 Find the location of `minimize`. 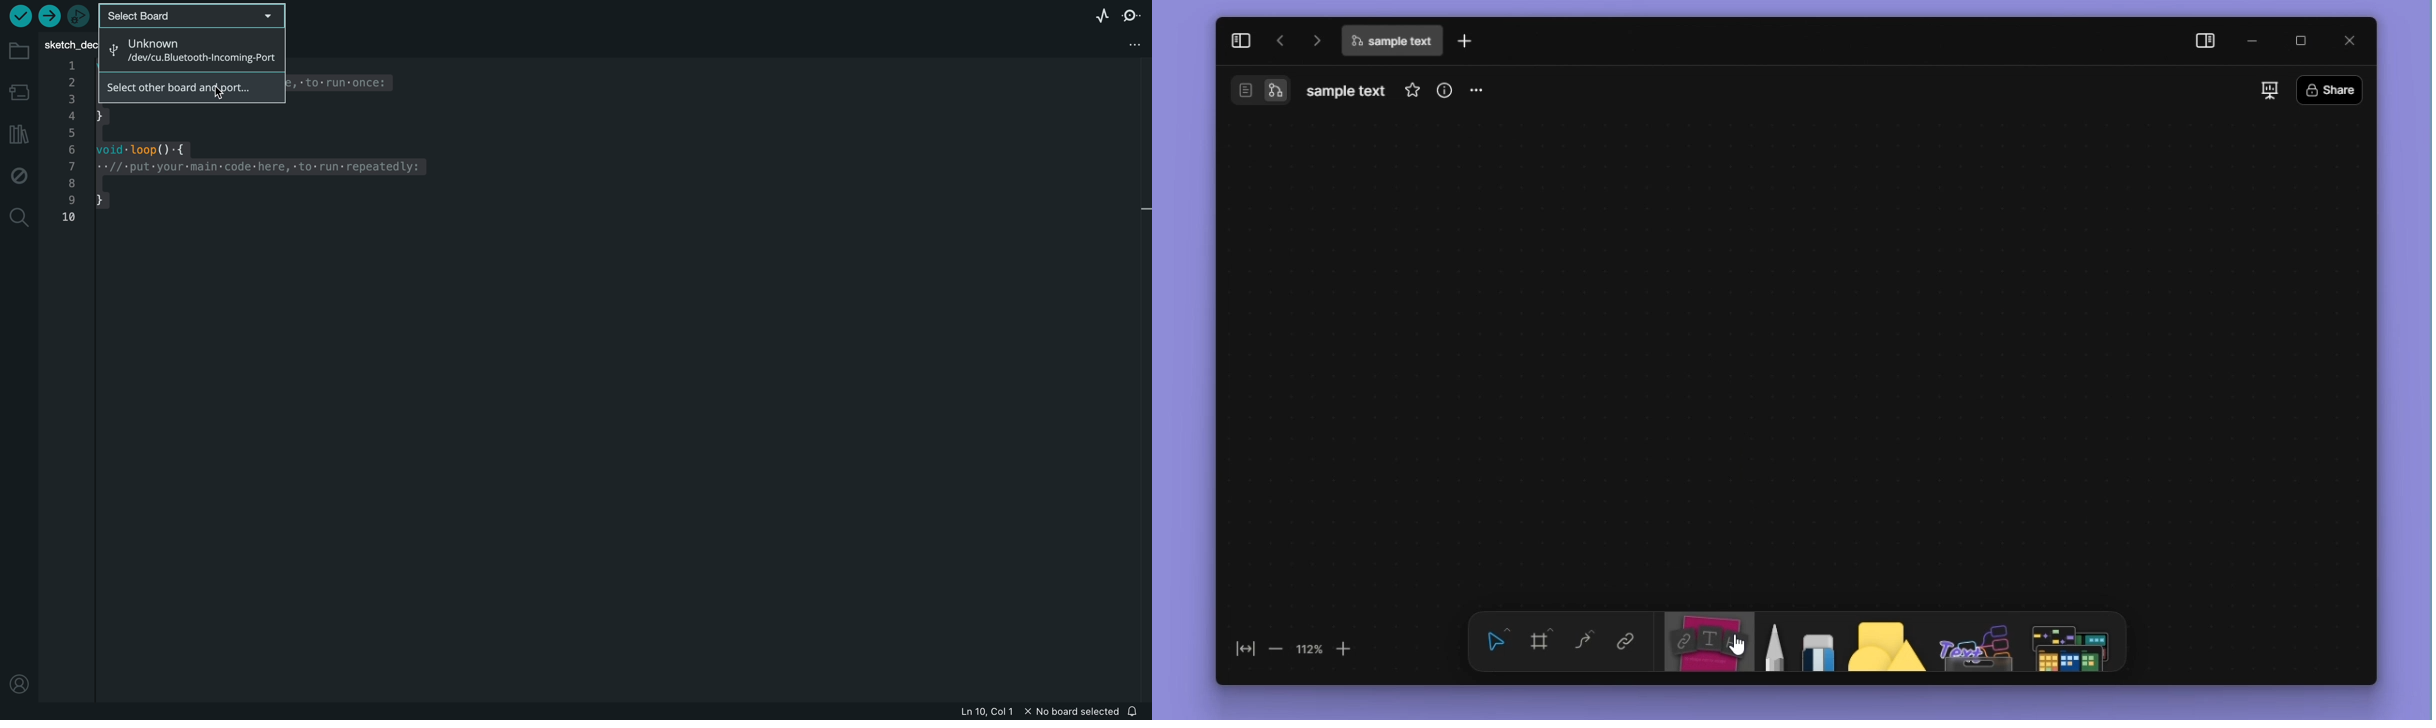

minimize is located at coordinates (2254, 42).